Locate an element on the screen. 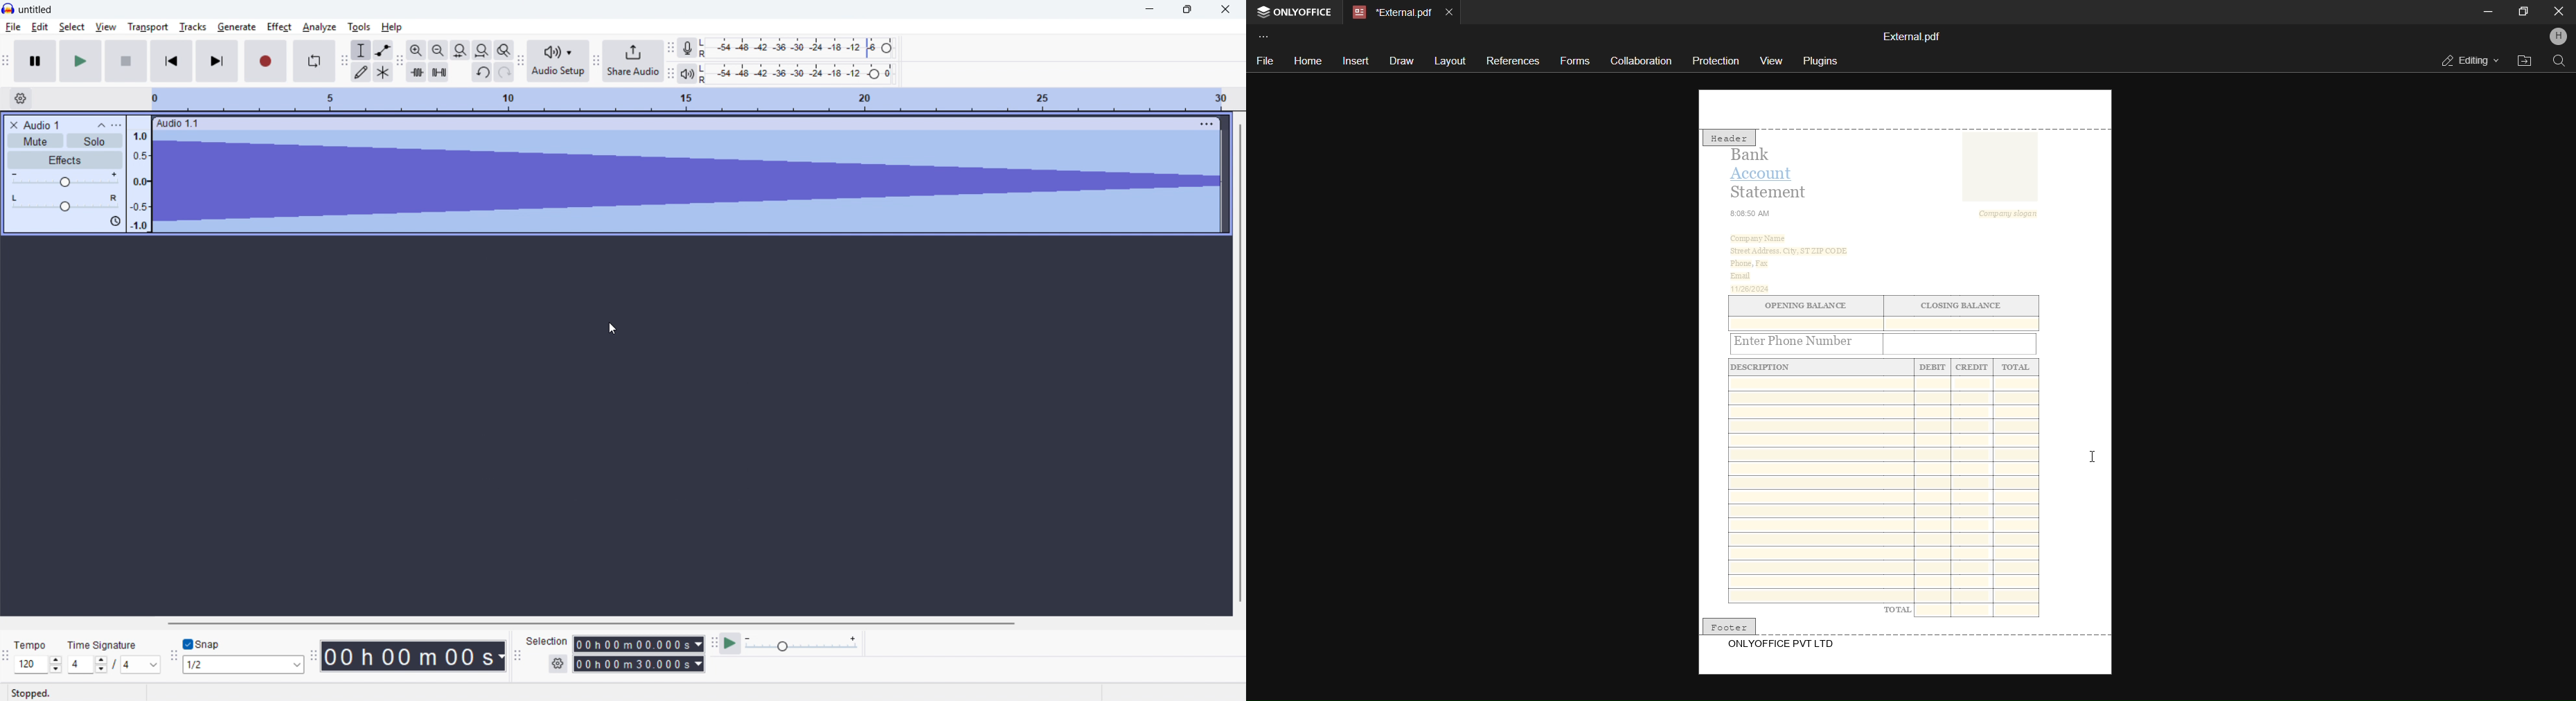 This screenshot has height=728, width=2576. untitled is located at coordinates (36, 8).